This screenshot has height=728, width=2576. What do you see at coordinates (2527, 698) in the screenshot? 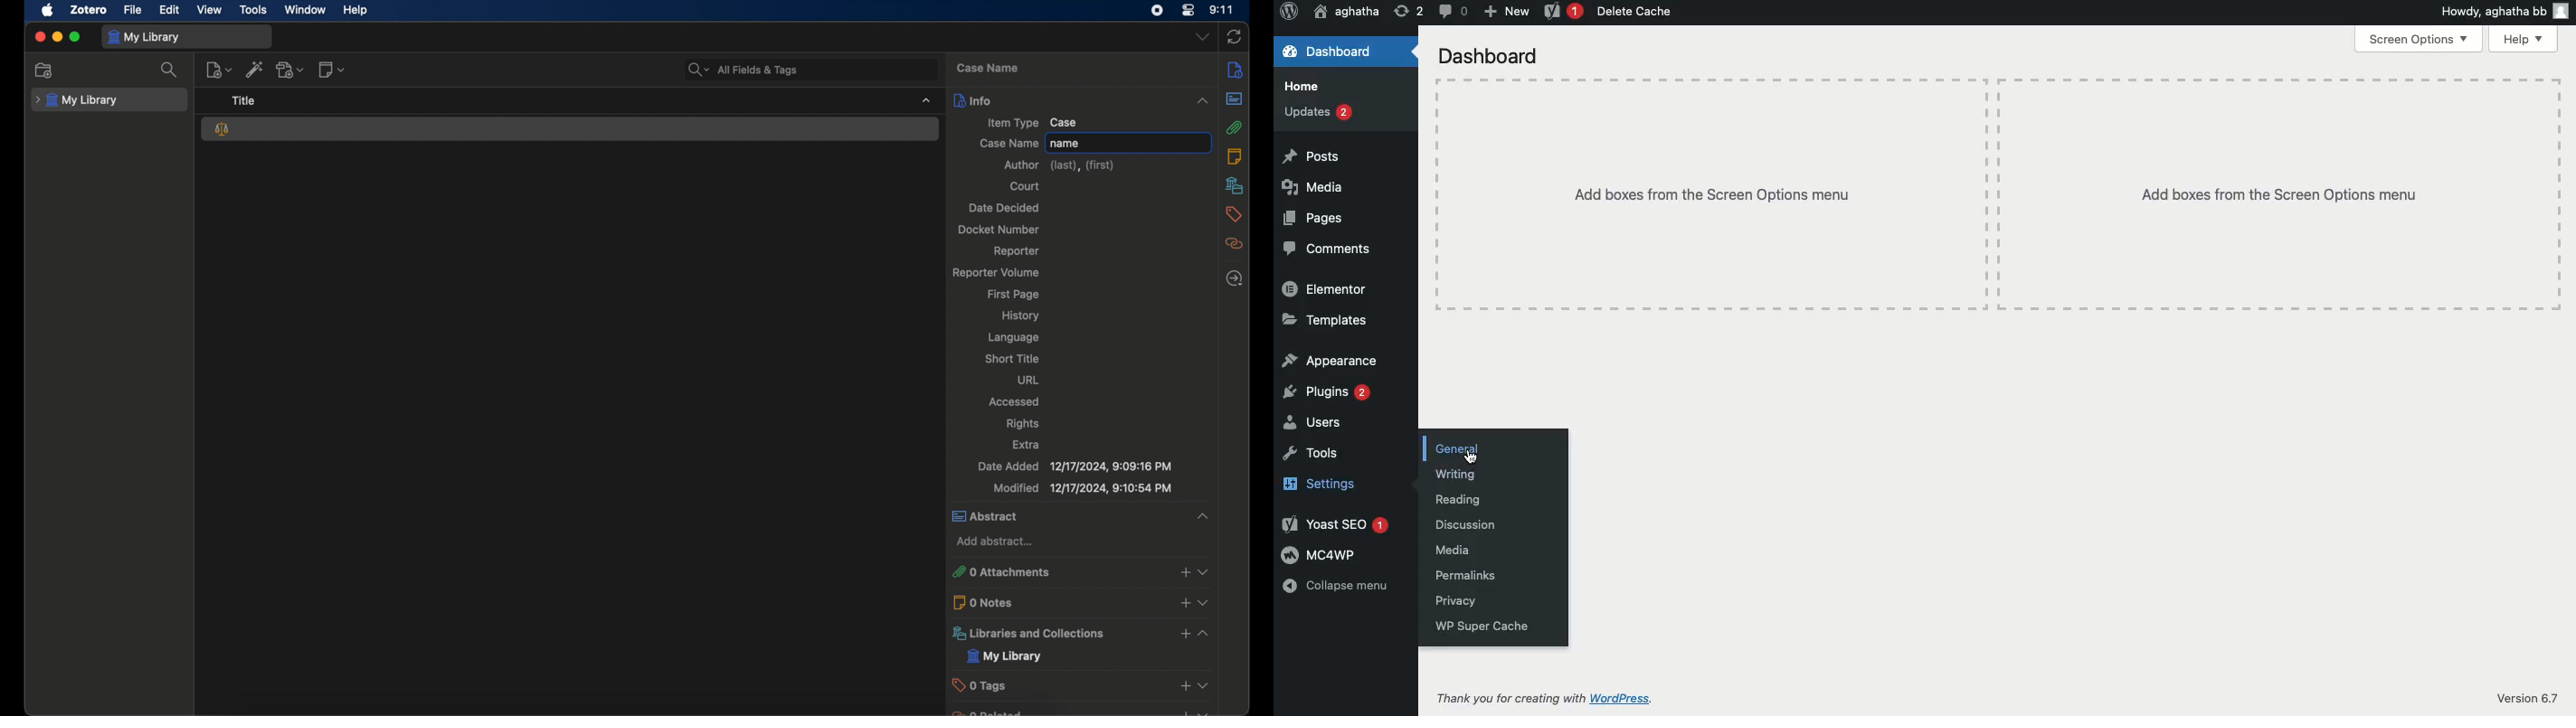
I see `Version 6.7` at bounding box center [2527, 698].